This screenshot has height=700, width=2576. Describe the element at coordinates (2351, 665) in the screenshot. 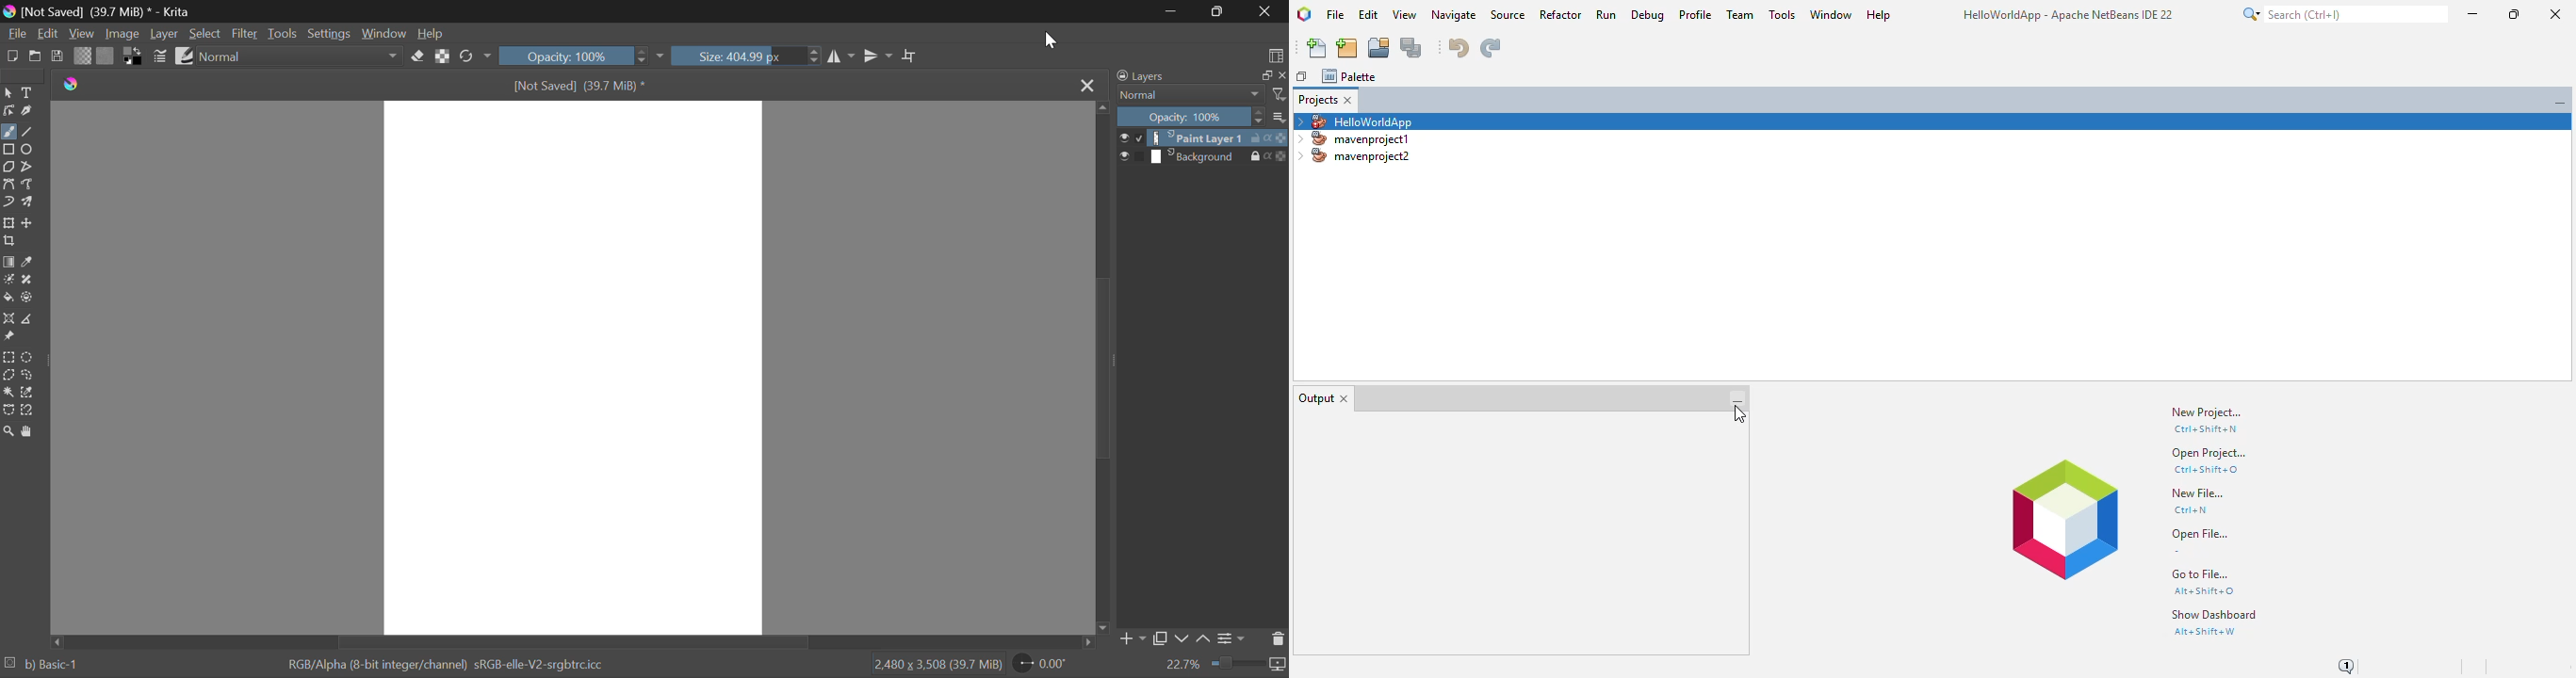

I see `notifications` at that location.